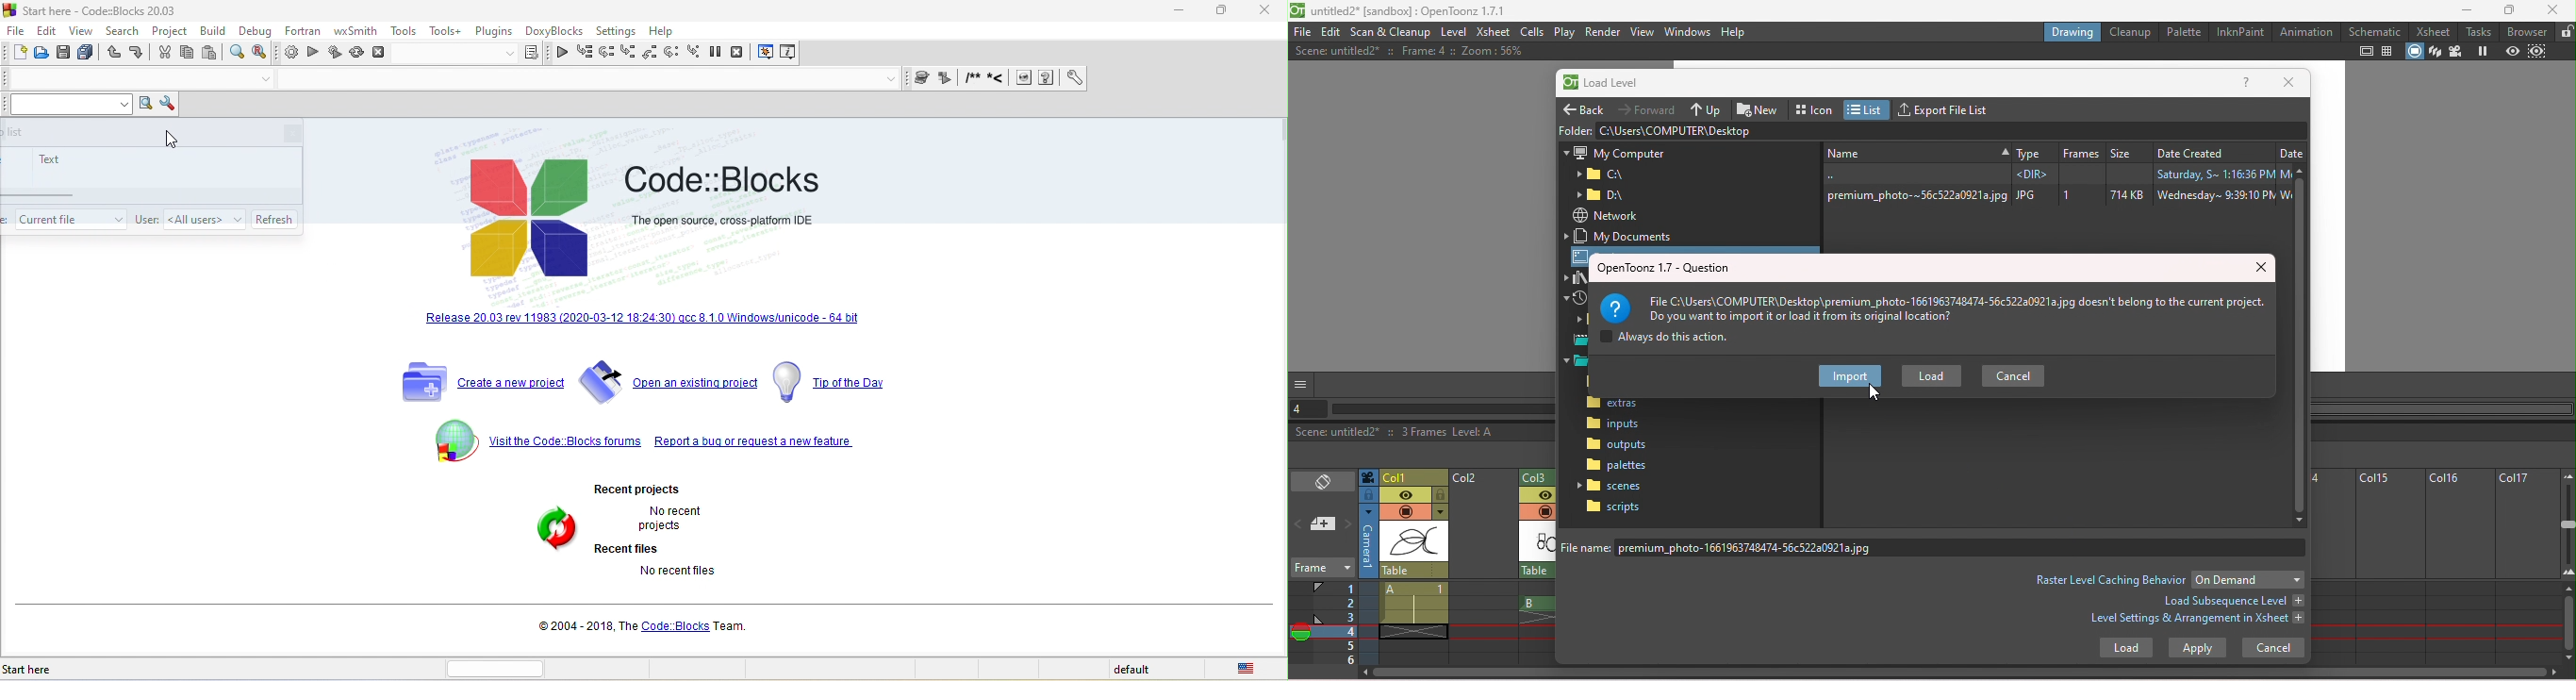  I want to click on Load level, so click(1611, 84).